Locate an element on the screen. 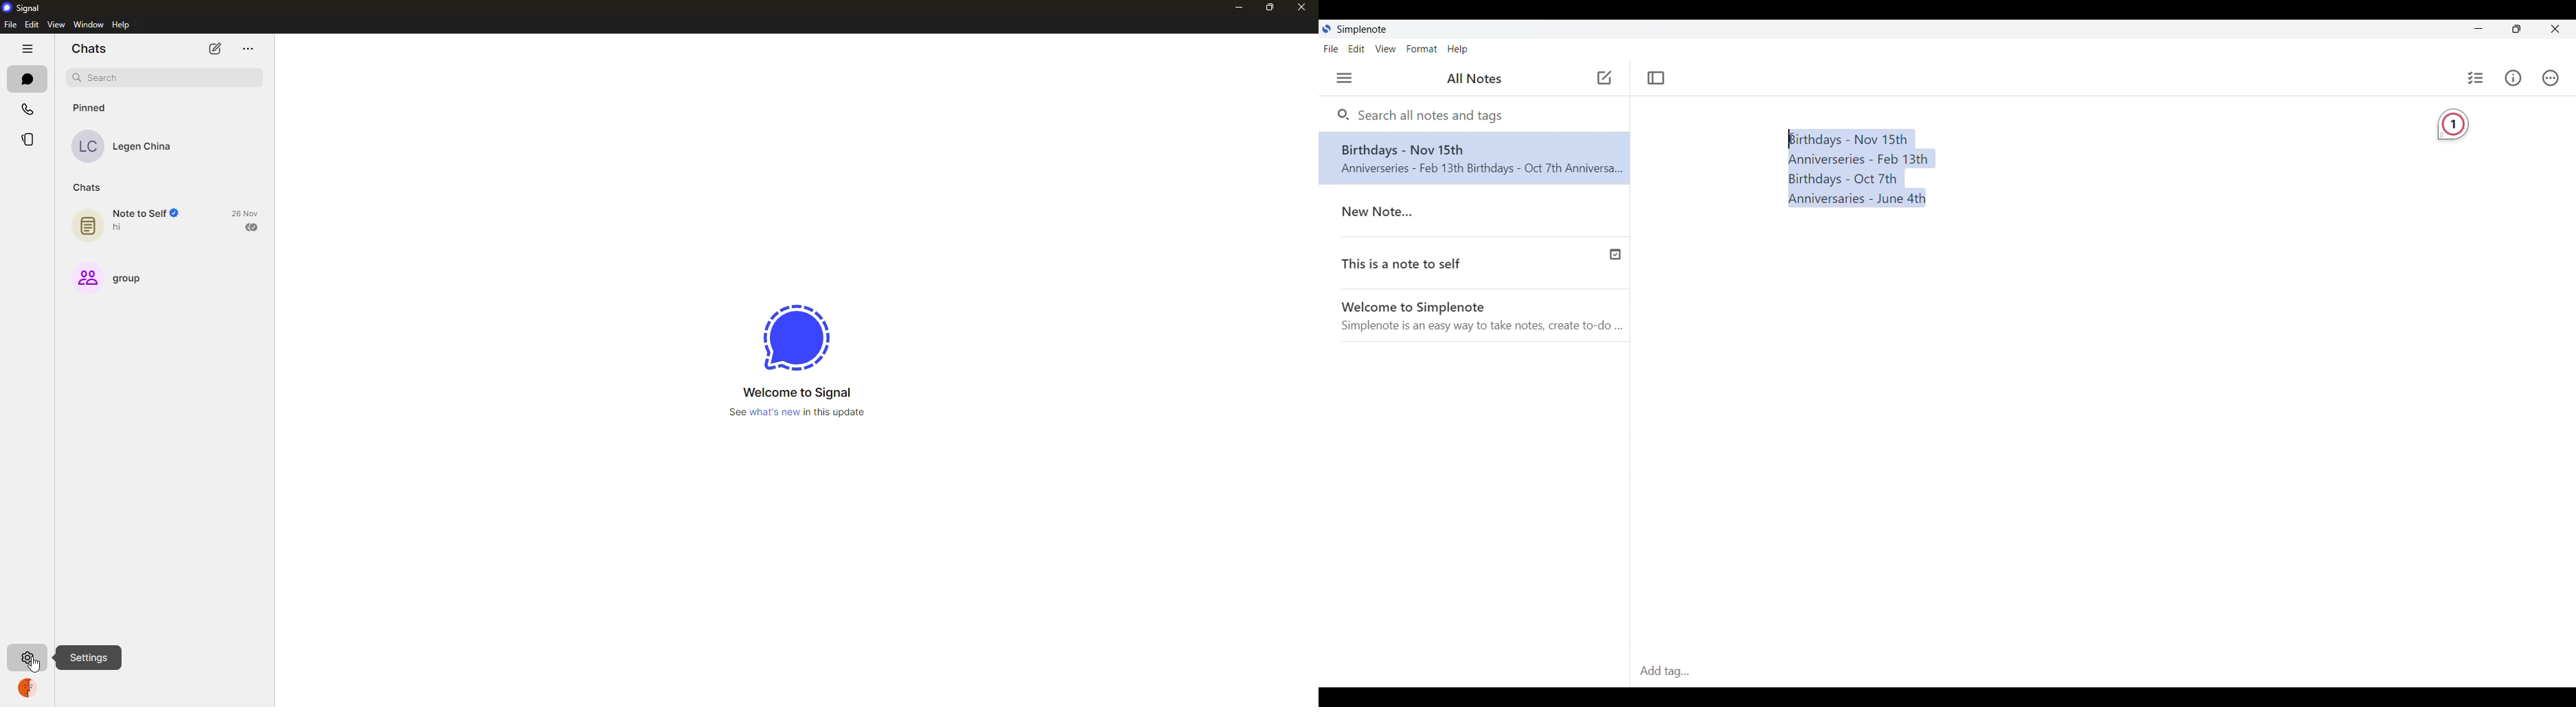 The image size is (2576, 728). Toggle focus mode is located at coordinates (1656, 78).